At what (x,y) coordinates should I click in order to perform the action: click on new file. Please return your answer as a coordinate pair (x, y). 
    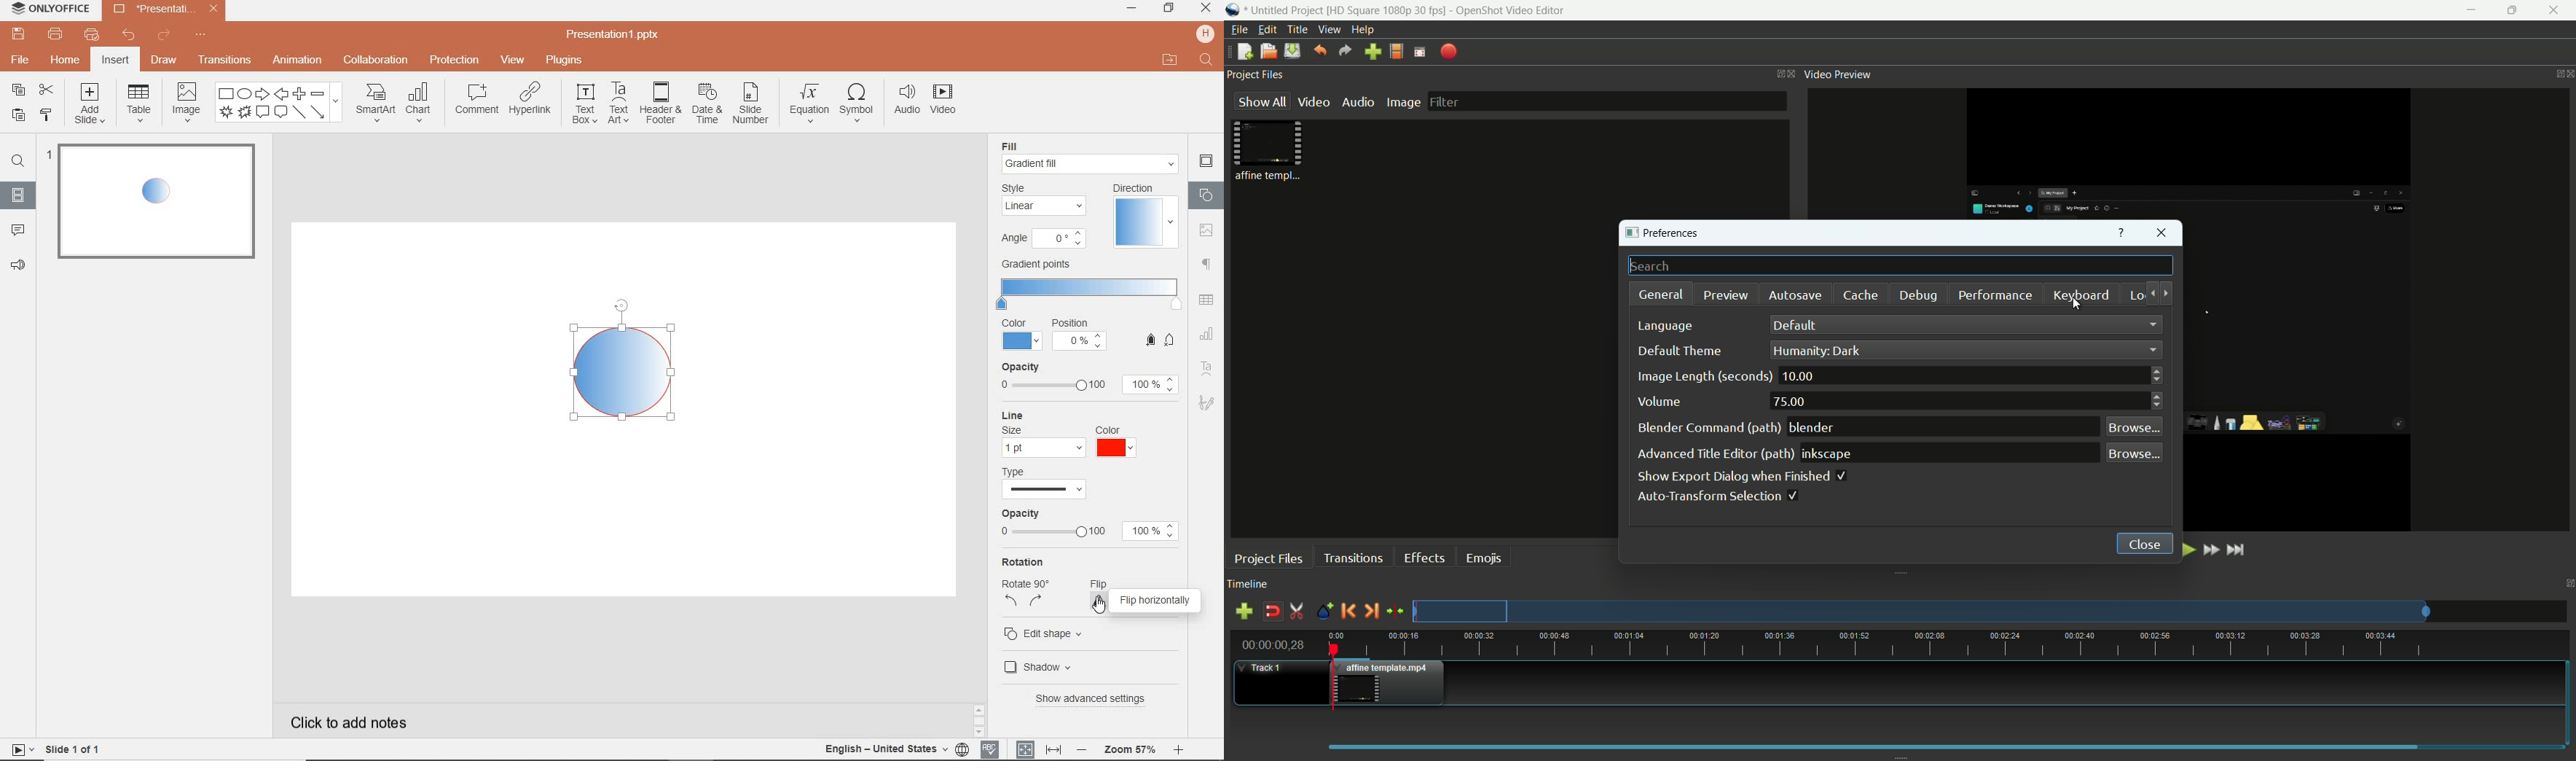
    Looking at the image, I should click on (1242, 52).